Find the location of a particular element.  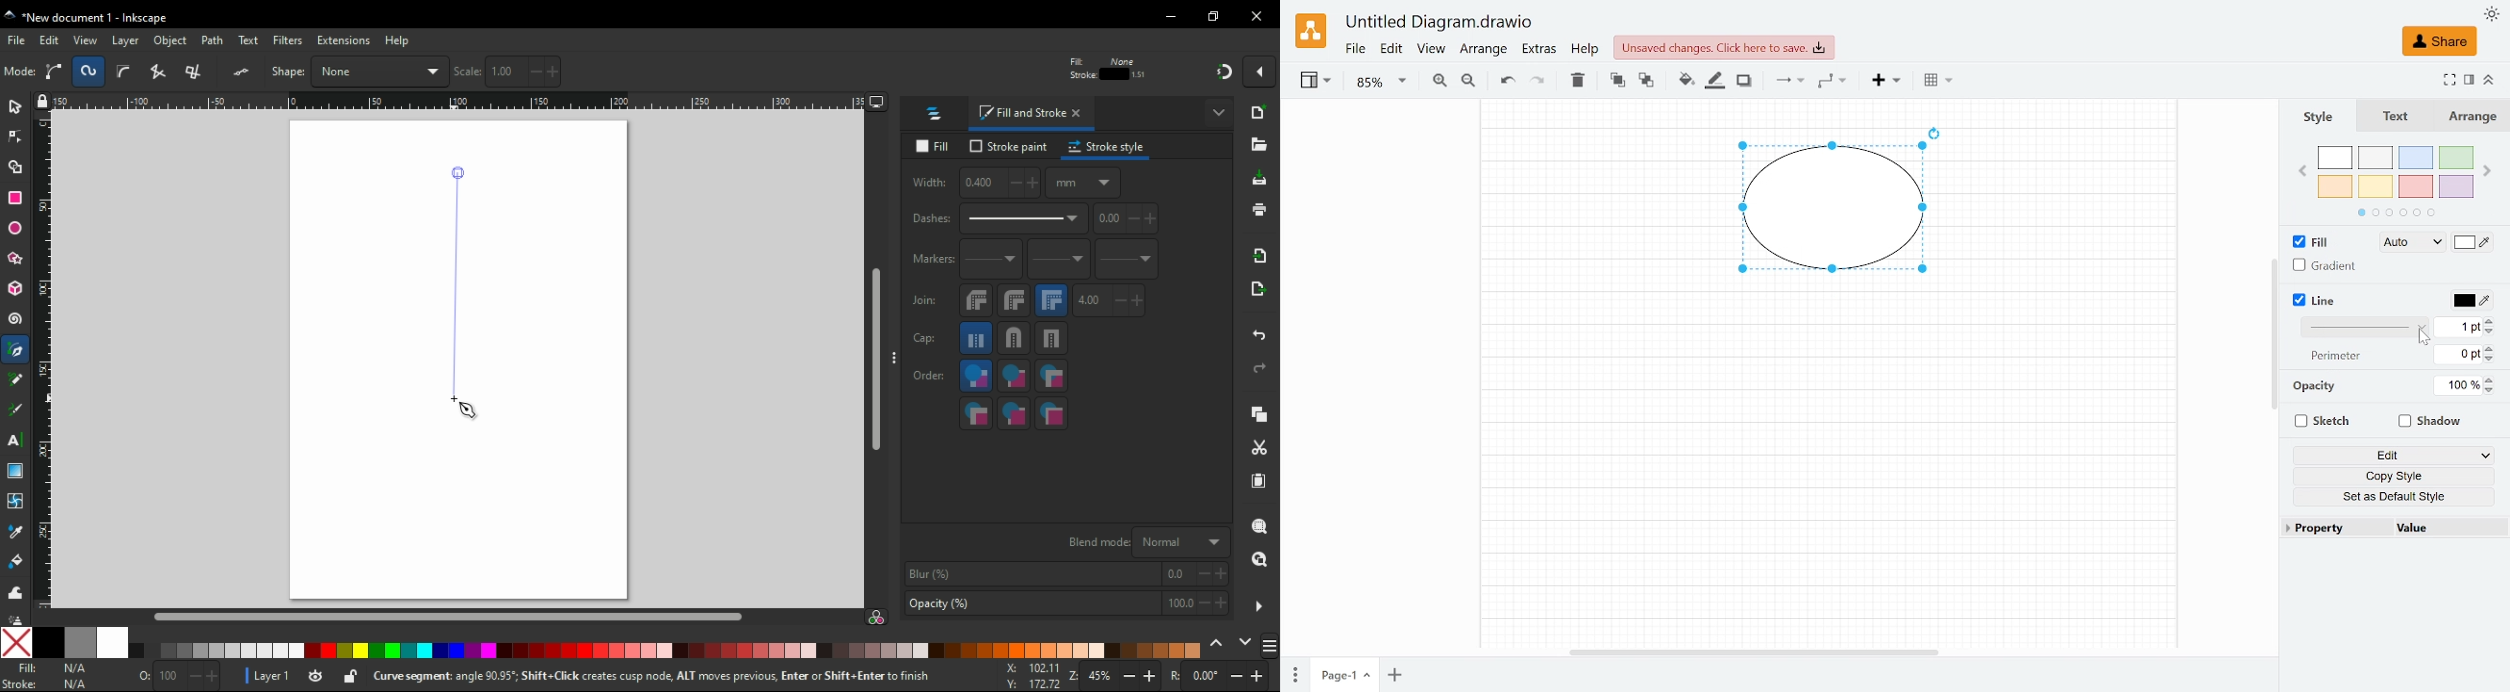

Next is located at coordinates (2487, 169).